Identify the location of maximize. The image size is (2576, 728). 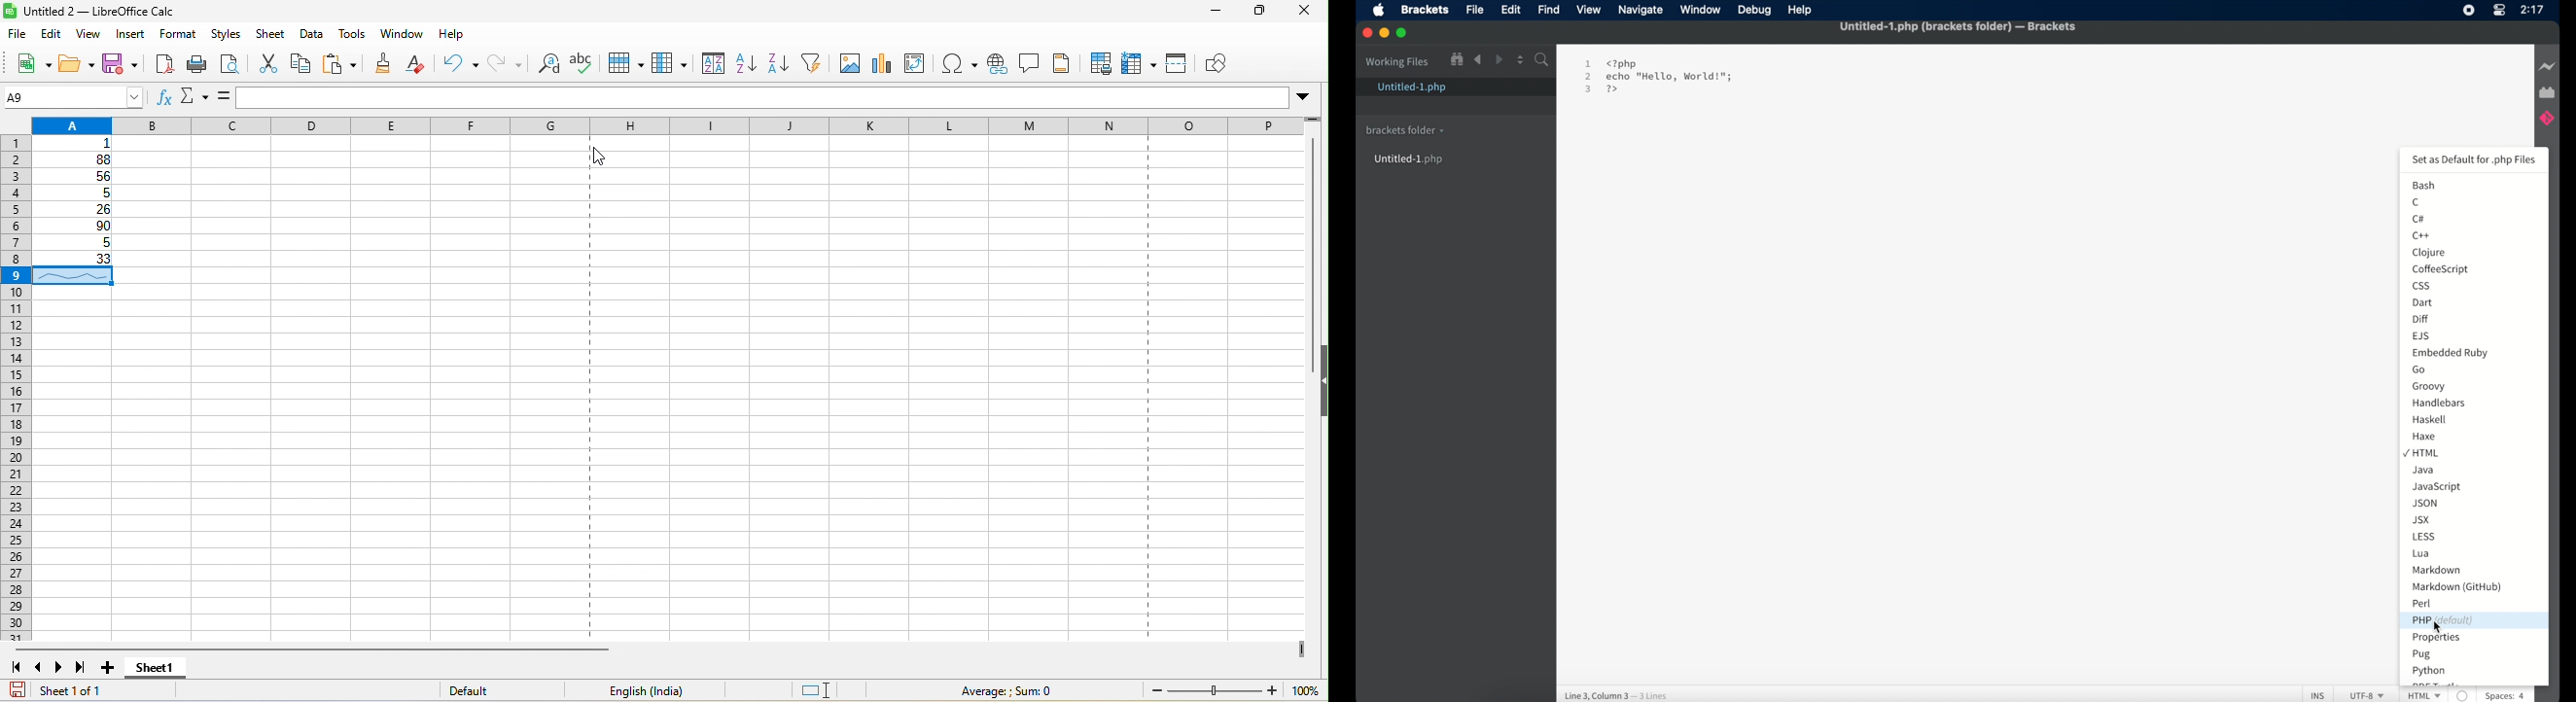
(1403, 32).